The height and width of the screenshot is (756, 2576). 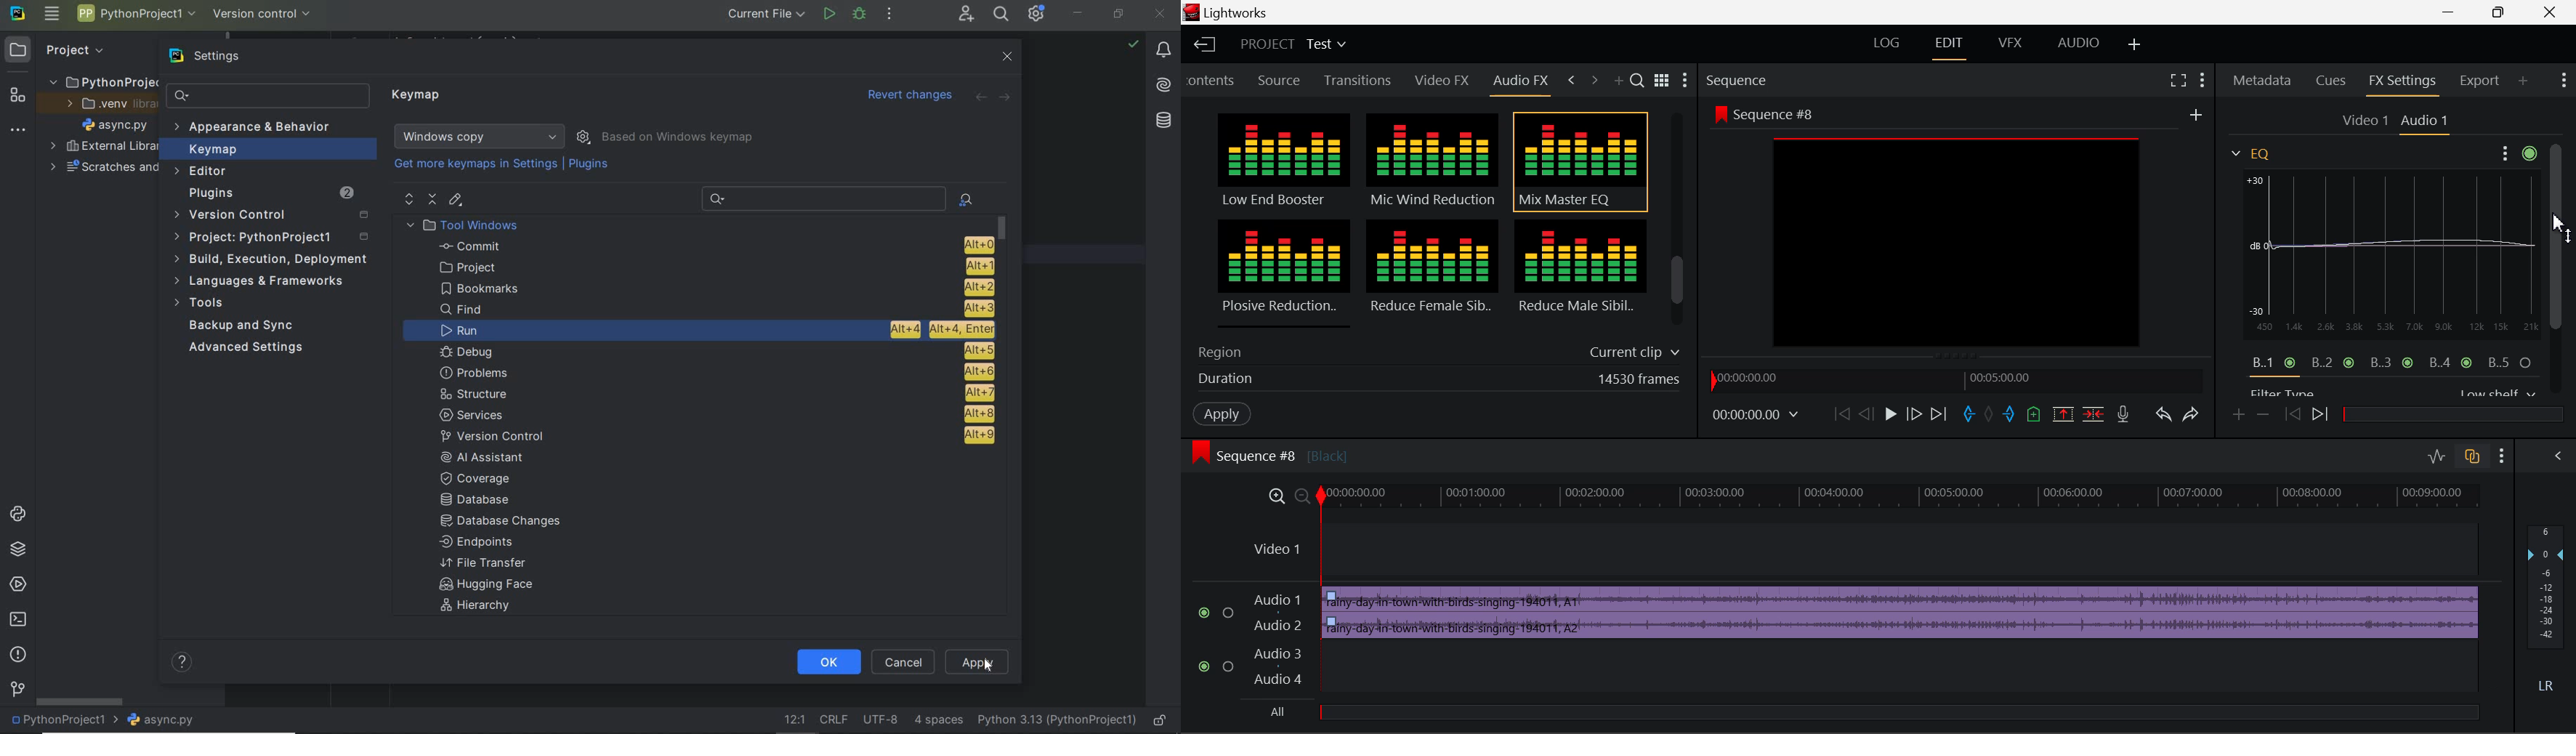 I want to click on Languages & frameworks, so click(x=262, y=283).